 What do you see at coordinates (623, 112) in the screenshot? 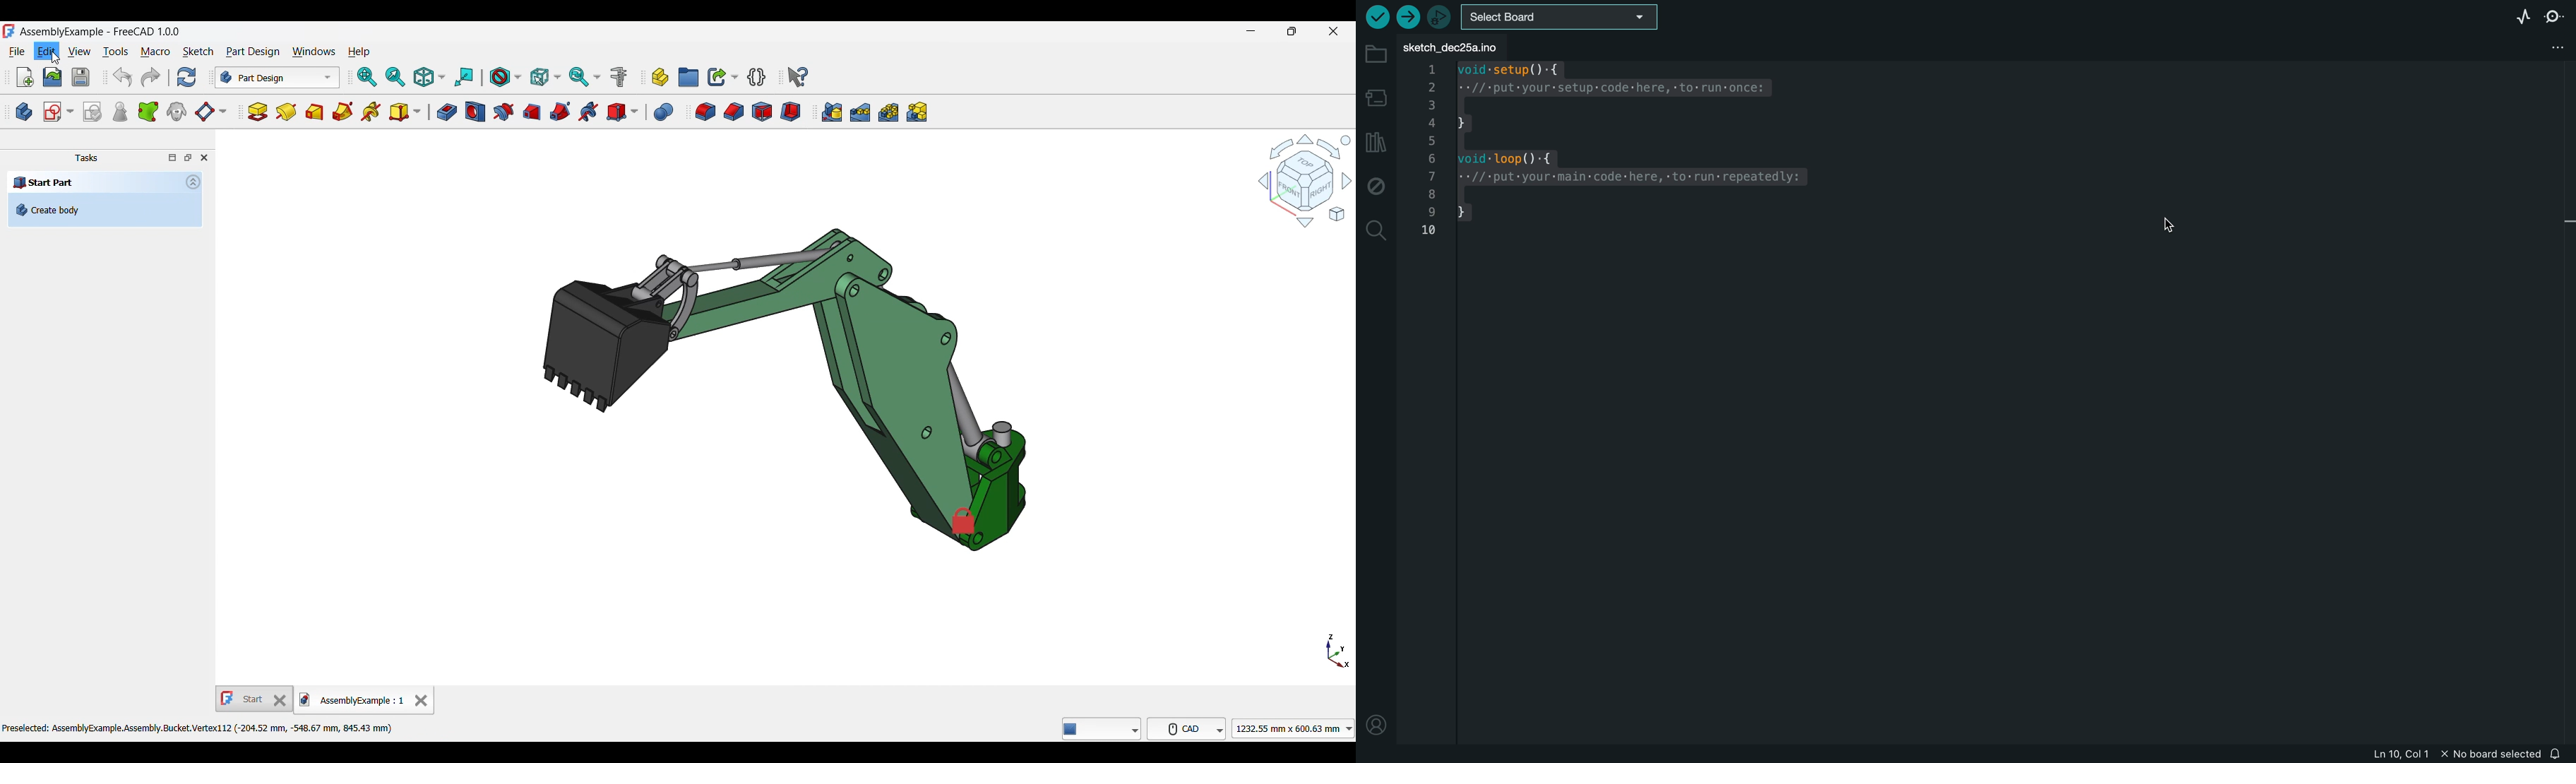
I see `Create a subtractive primitive options` at bounding box center [623, 112].